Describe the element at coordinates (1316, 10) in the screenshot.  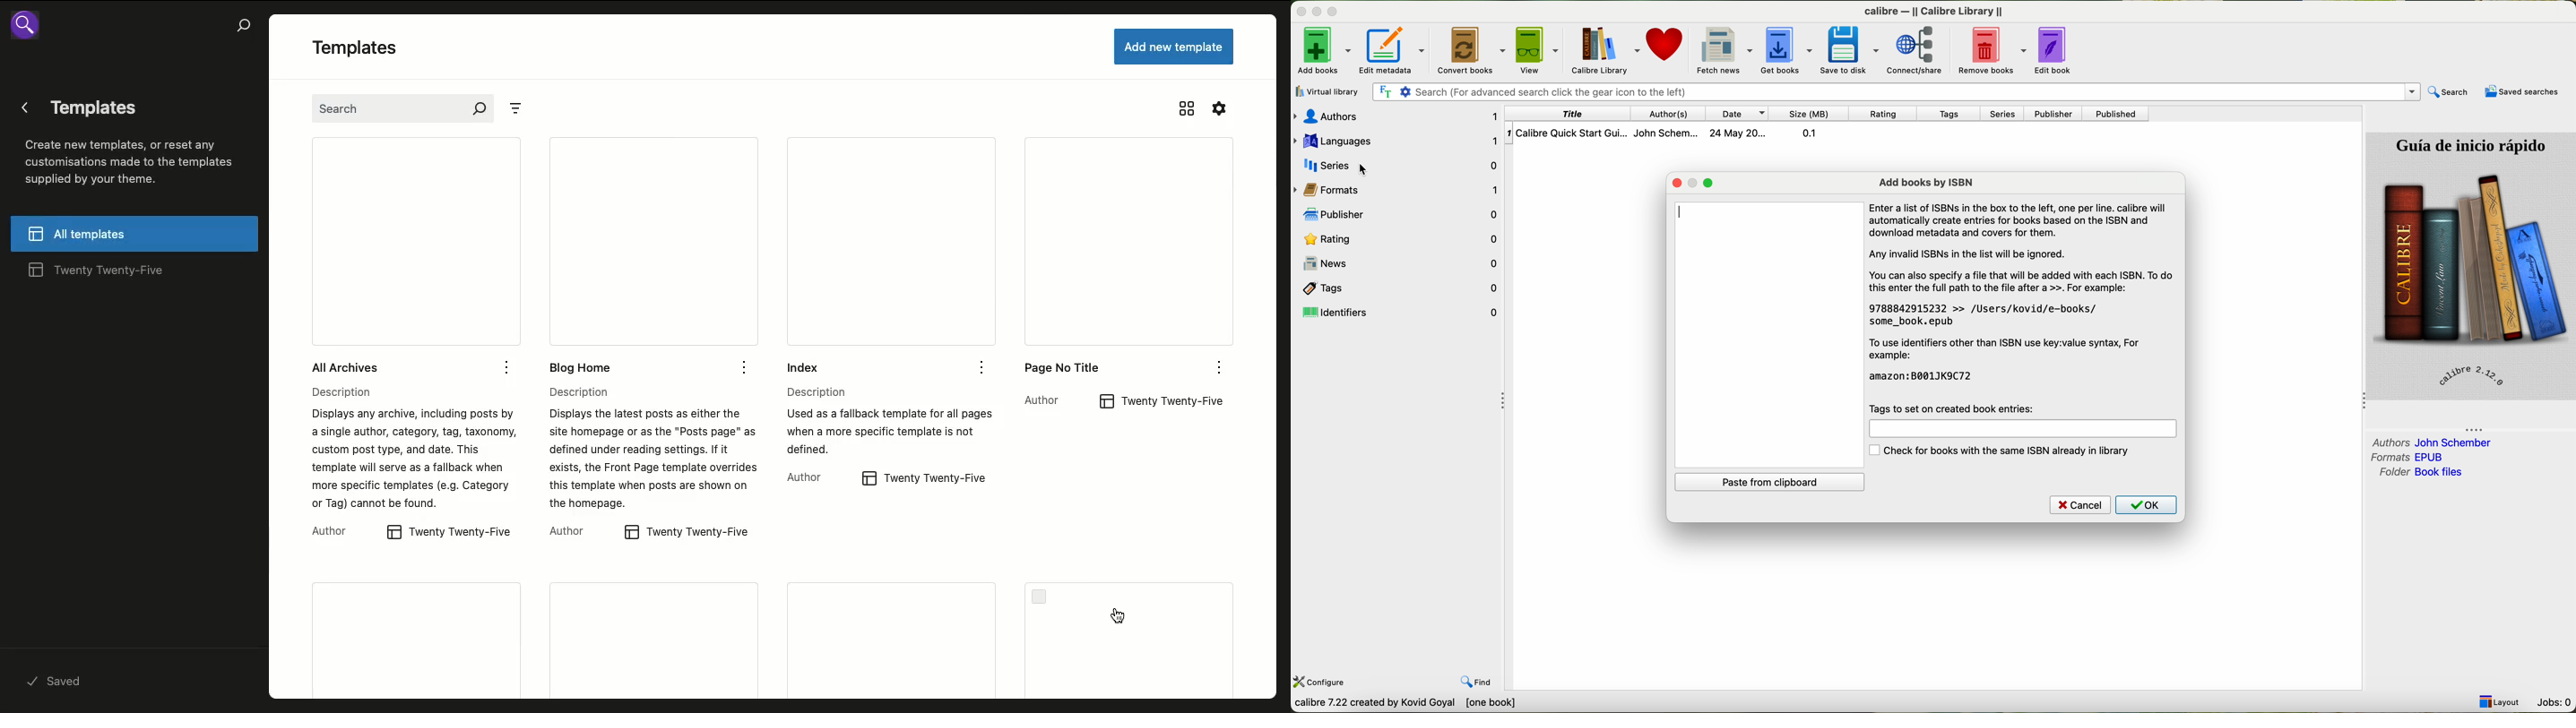
I see `disable buttons` at that location.